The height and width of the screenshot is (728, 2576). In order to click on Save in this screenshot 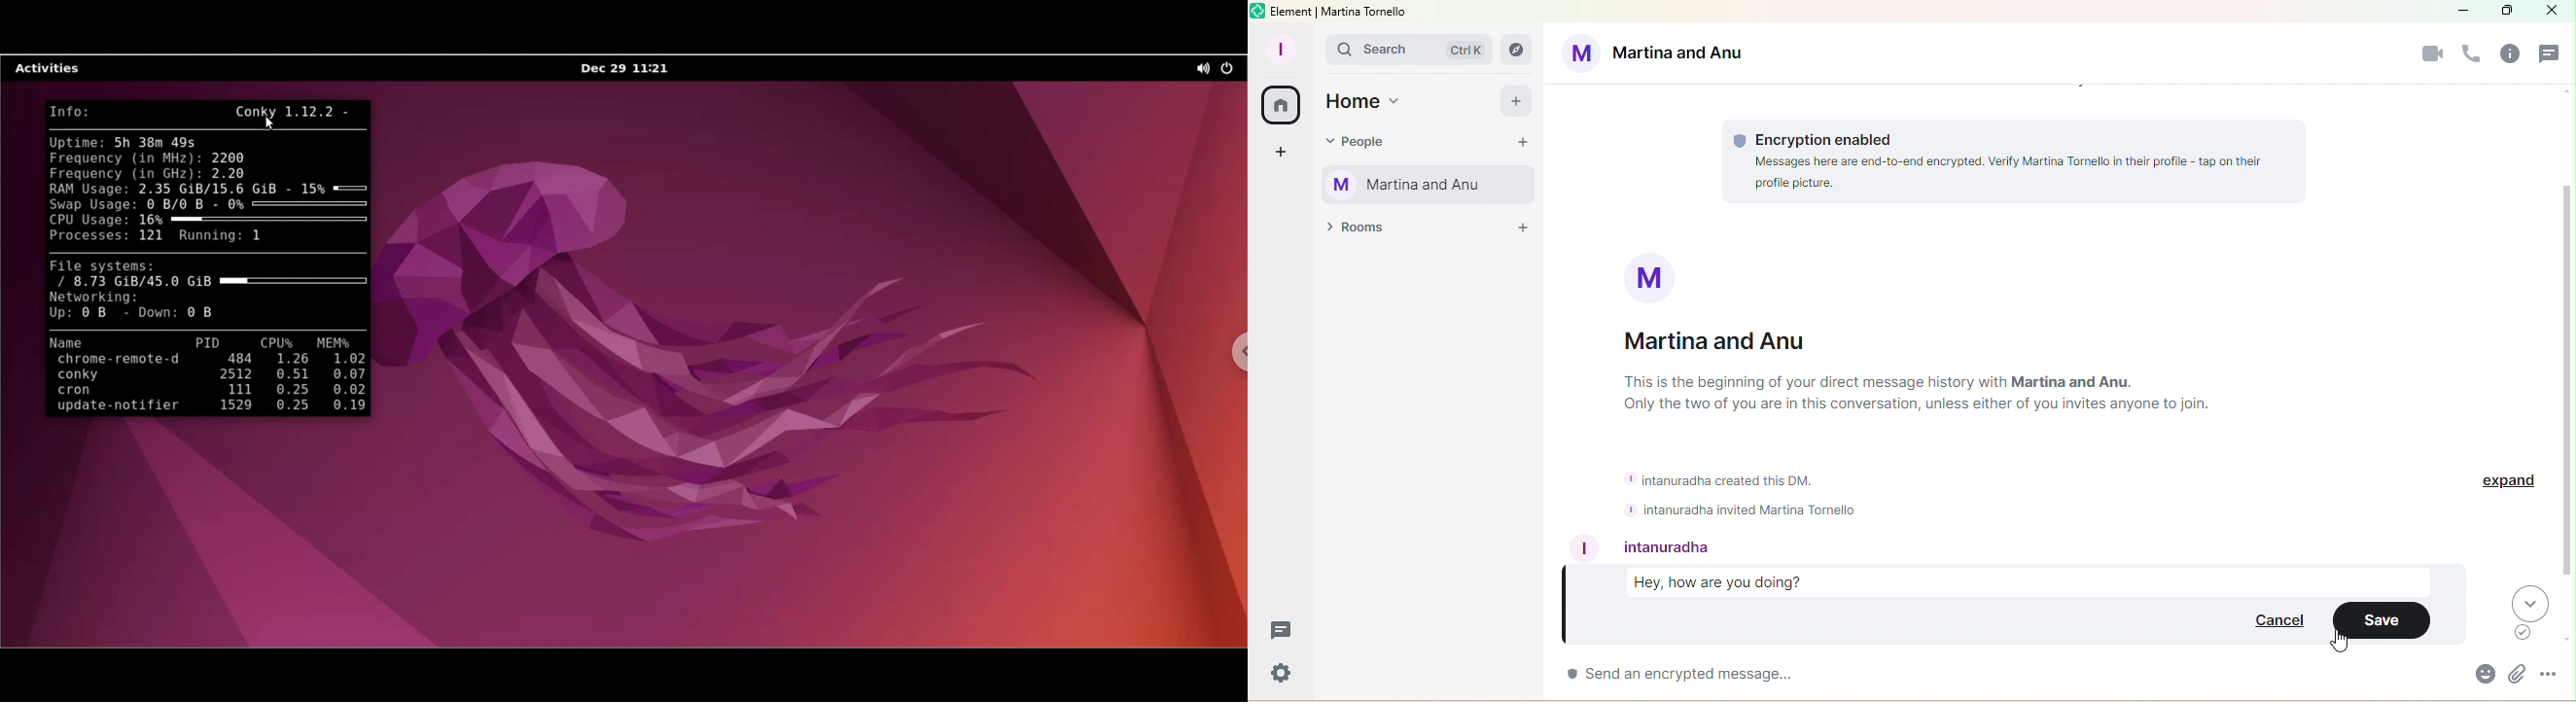, I will do `click(2387, 622)`.